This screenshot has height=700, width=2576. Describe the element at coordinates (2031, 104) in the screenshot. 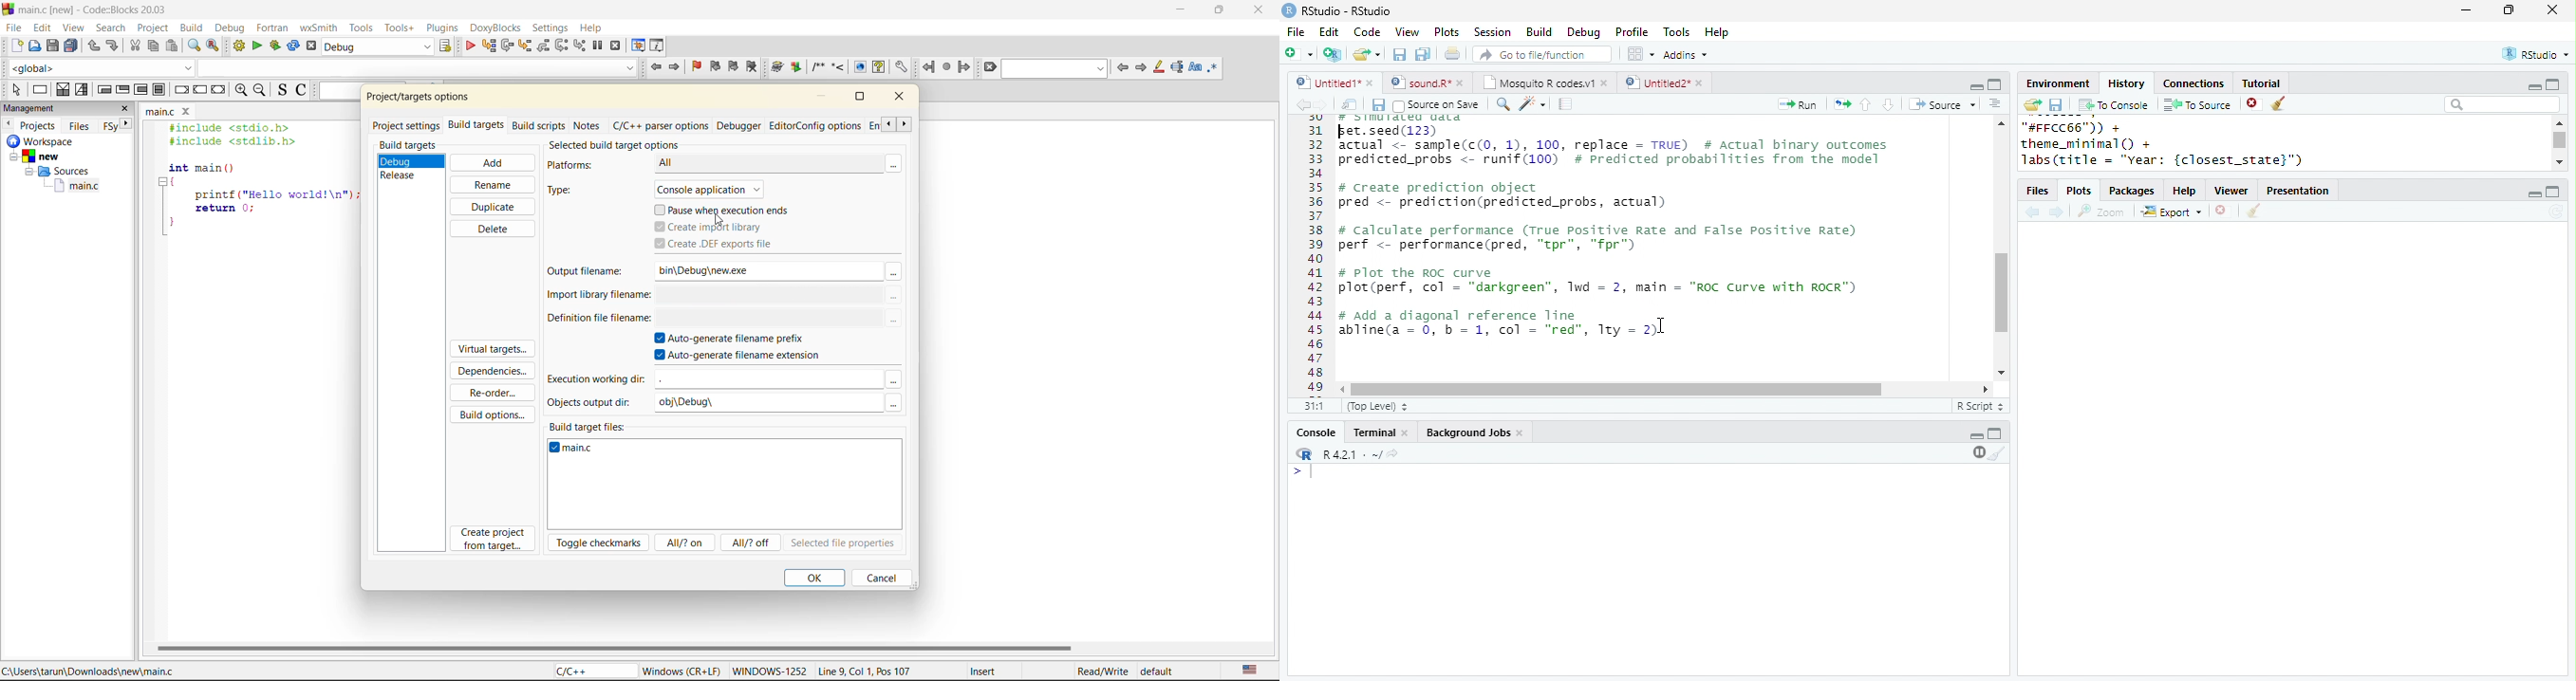

I see `open folder` at that location.